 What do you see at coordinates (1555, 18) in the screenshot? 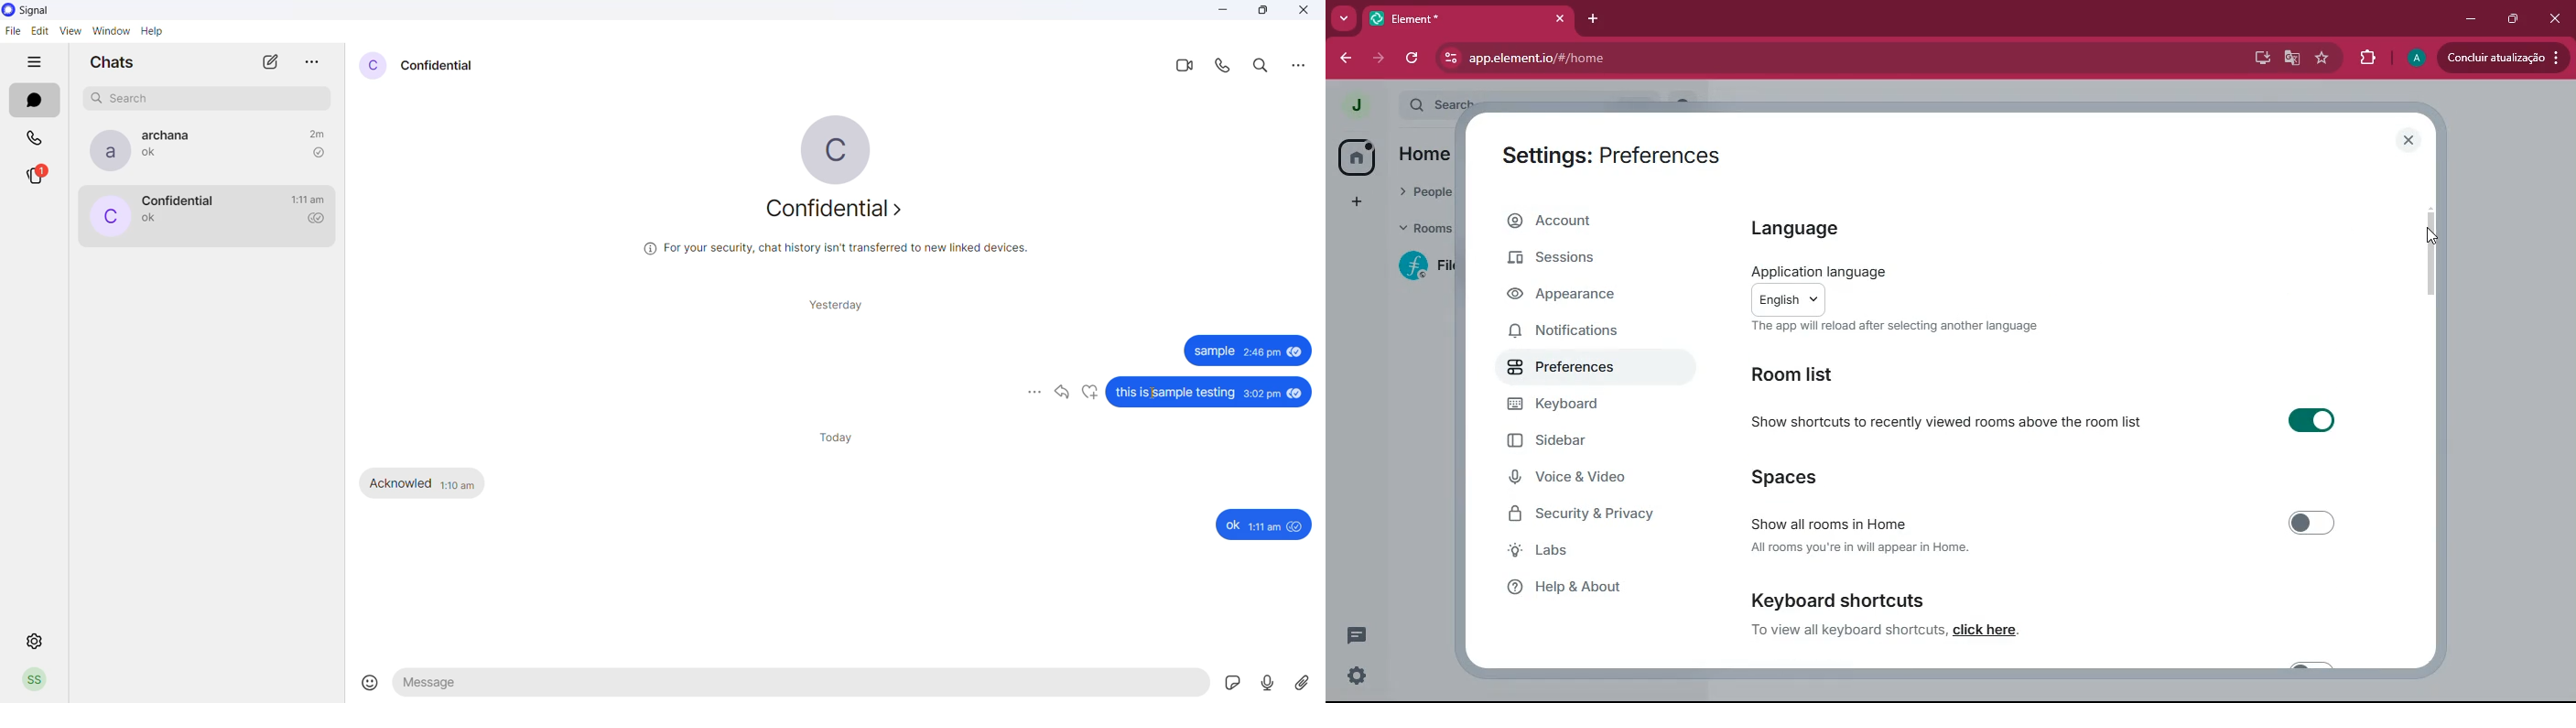
I see `close` at bounding box center [1555, 18].